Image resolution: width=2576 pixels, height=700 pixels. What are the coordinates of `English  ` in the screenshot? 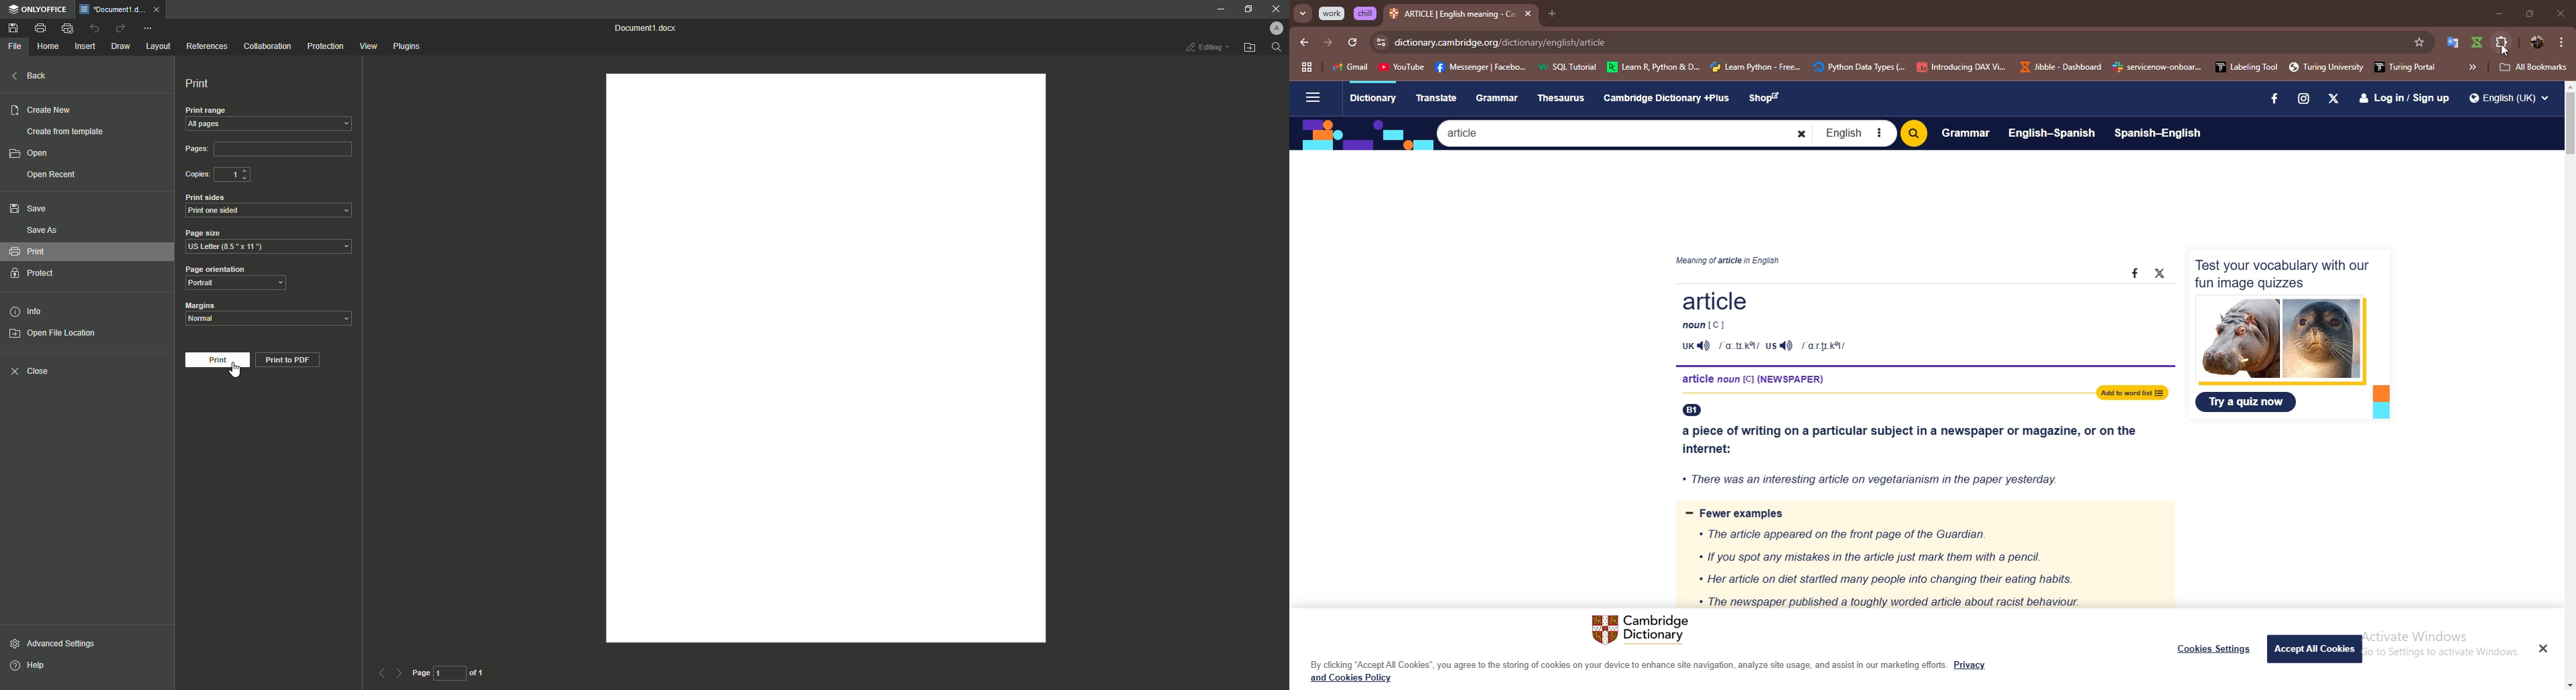 It's located at (1854, 133).